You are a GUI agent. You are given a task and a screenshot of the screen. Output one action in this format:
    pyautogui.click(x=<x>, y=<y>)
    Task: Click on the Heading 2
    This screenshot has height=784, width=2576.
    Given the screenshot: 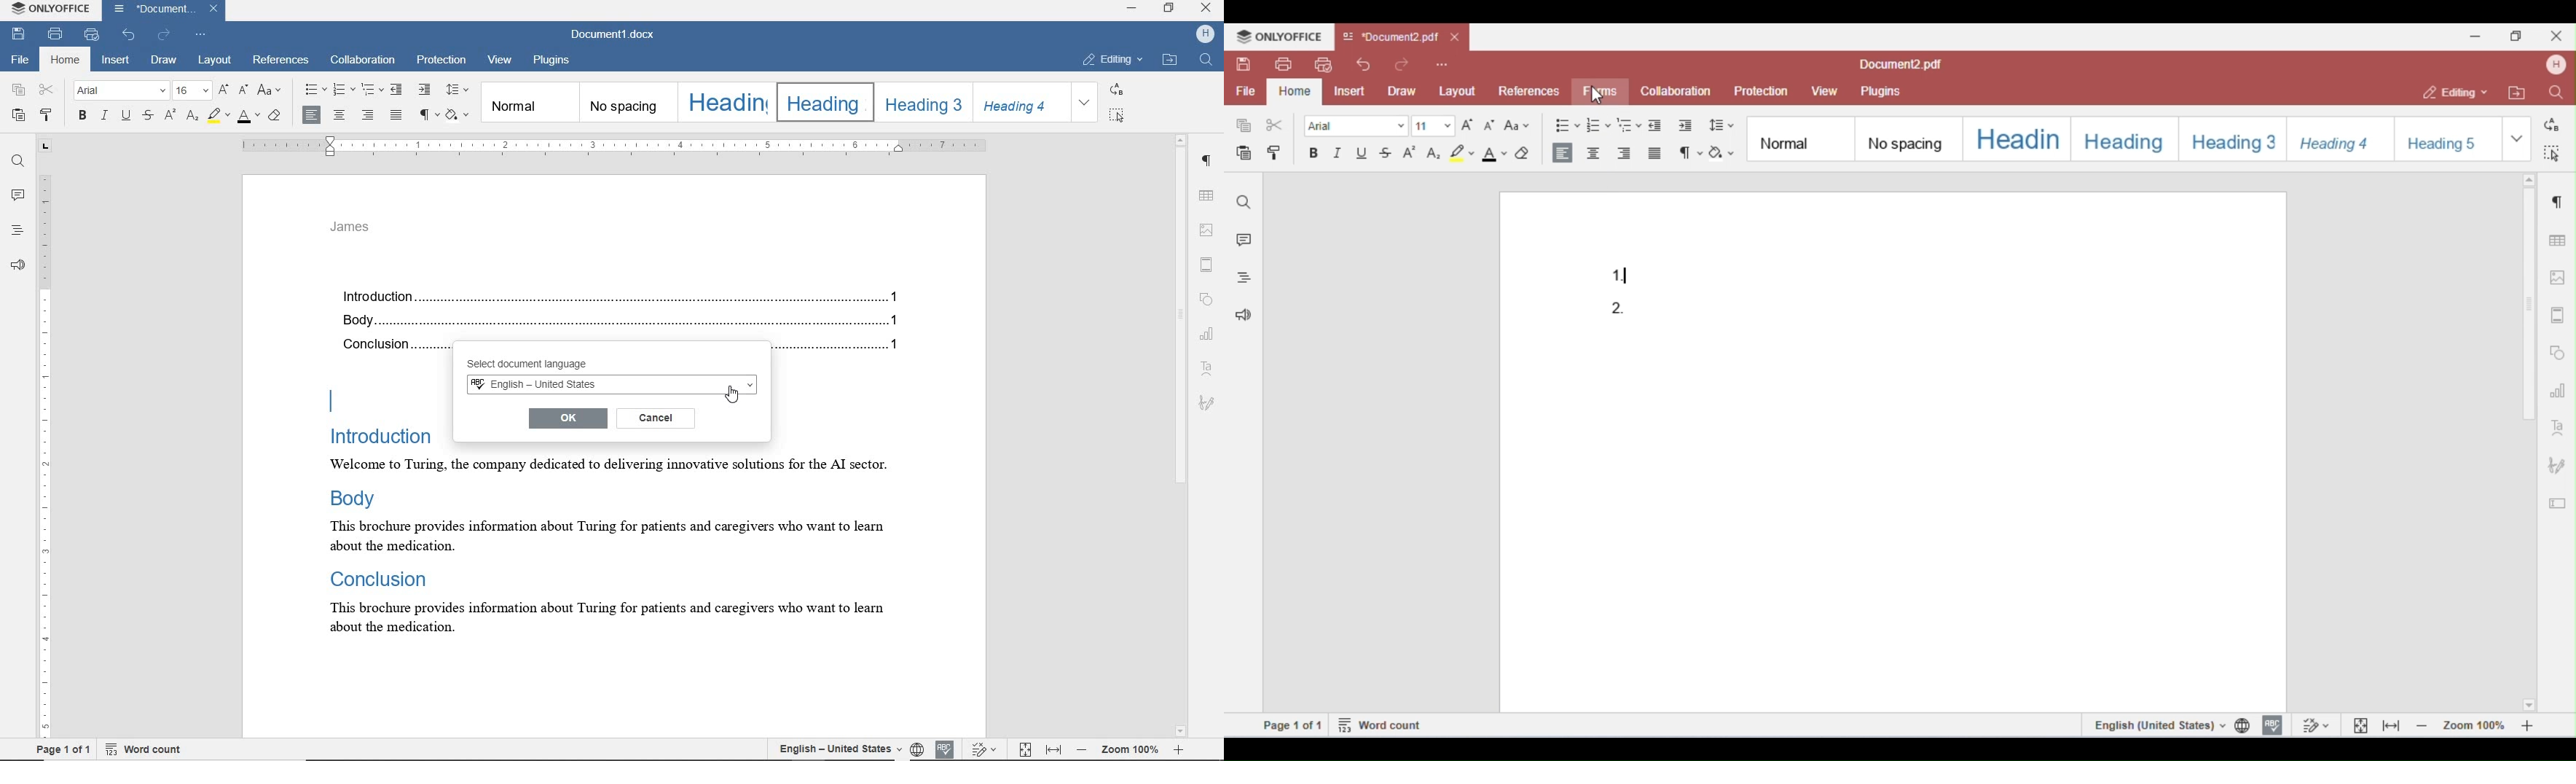 What is the action you would take?
    pyautogui.click(x=822, y=102)
    